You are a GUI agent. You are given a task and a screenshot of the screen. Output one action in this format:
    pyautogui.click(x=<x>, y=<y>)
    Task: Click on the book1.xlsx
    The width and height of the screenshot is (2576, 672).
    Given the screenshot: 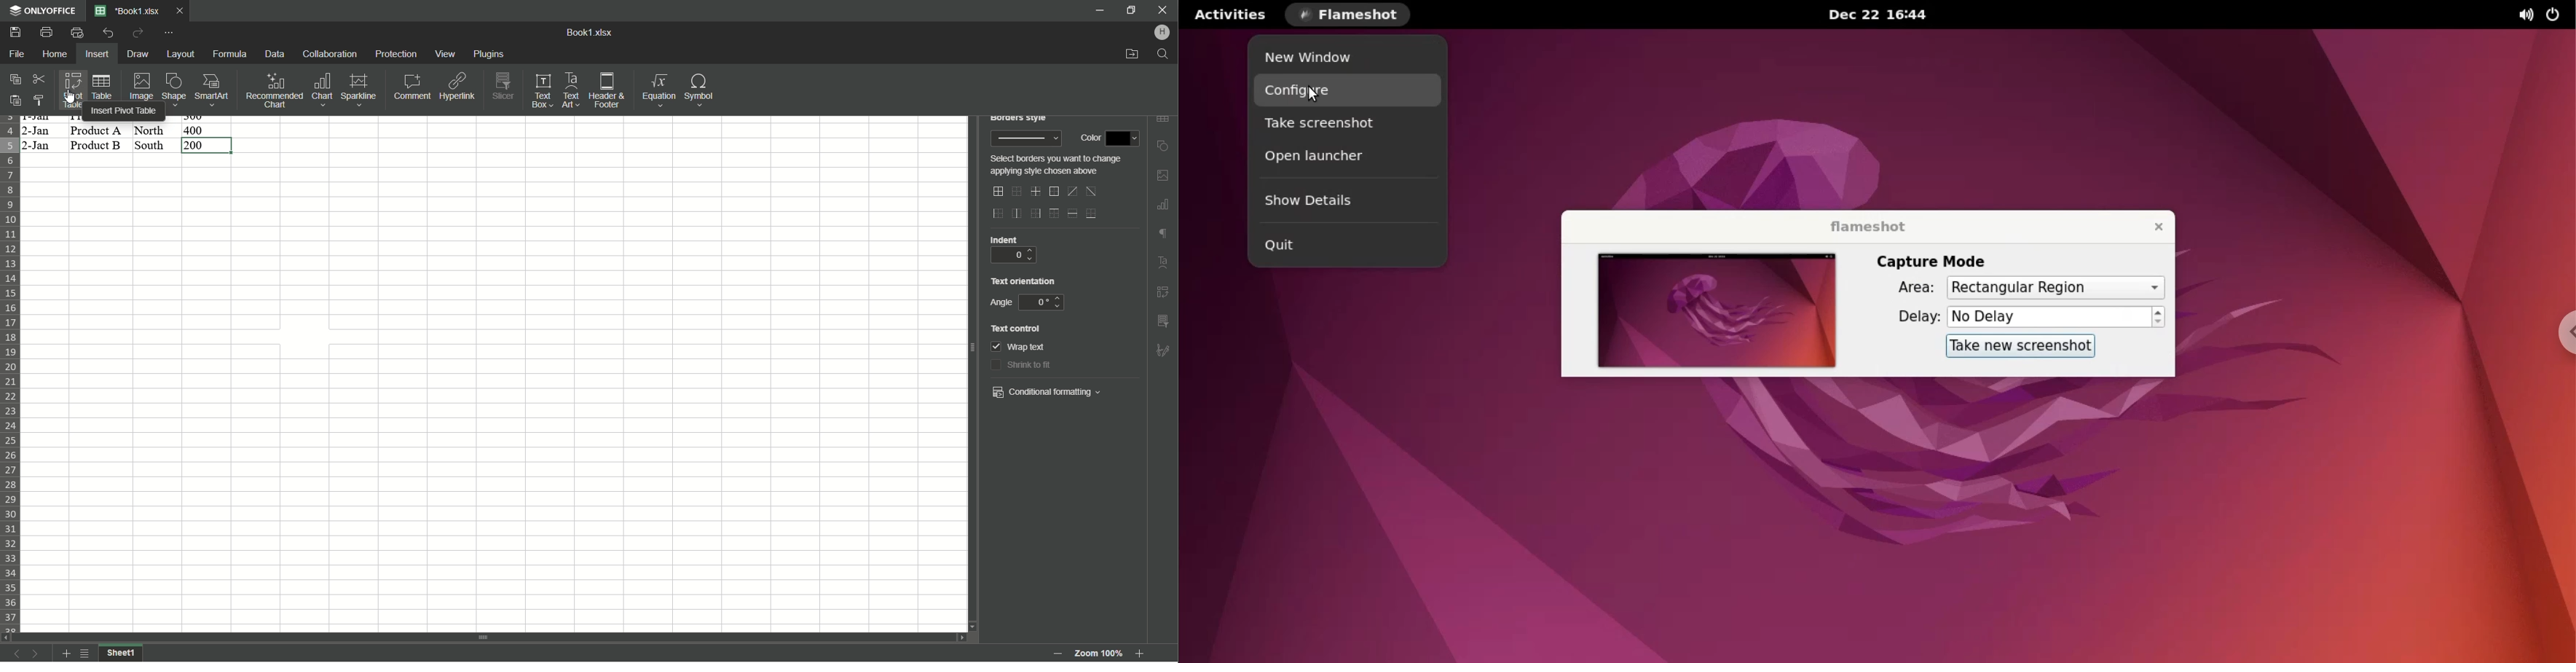 What is the action you would take?
    pyautogui.click(x=592, y=33)
    